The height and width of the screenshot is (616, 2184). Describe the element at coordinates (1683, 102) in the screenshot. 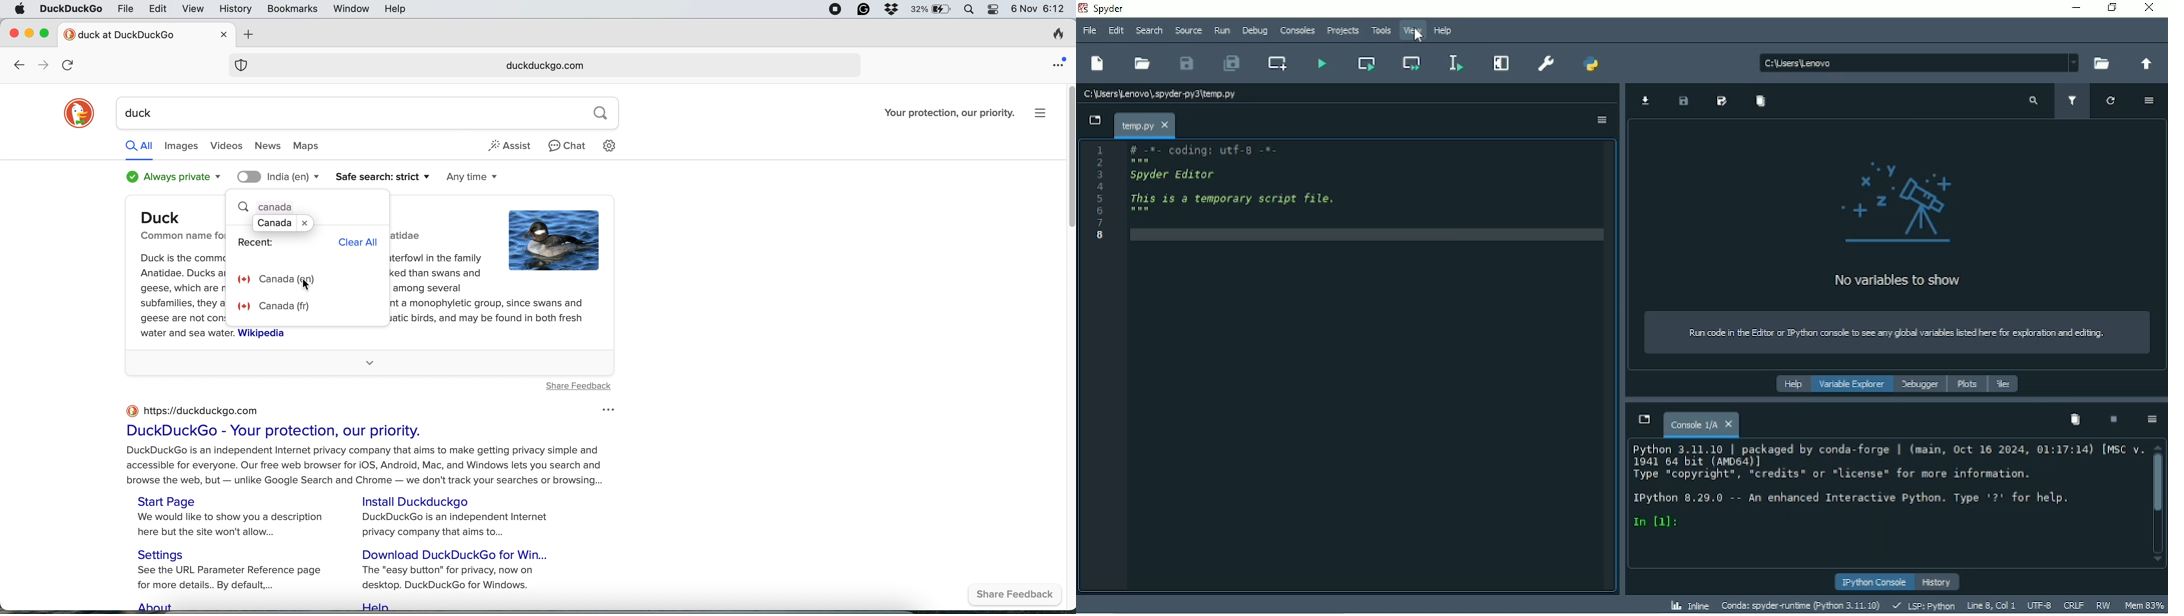

I see `Save data` at that location.